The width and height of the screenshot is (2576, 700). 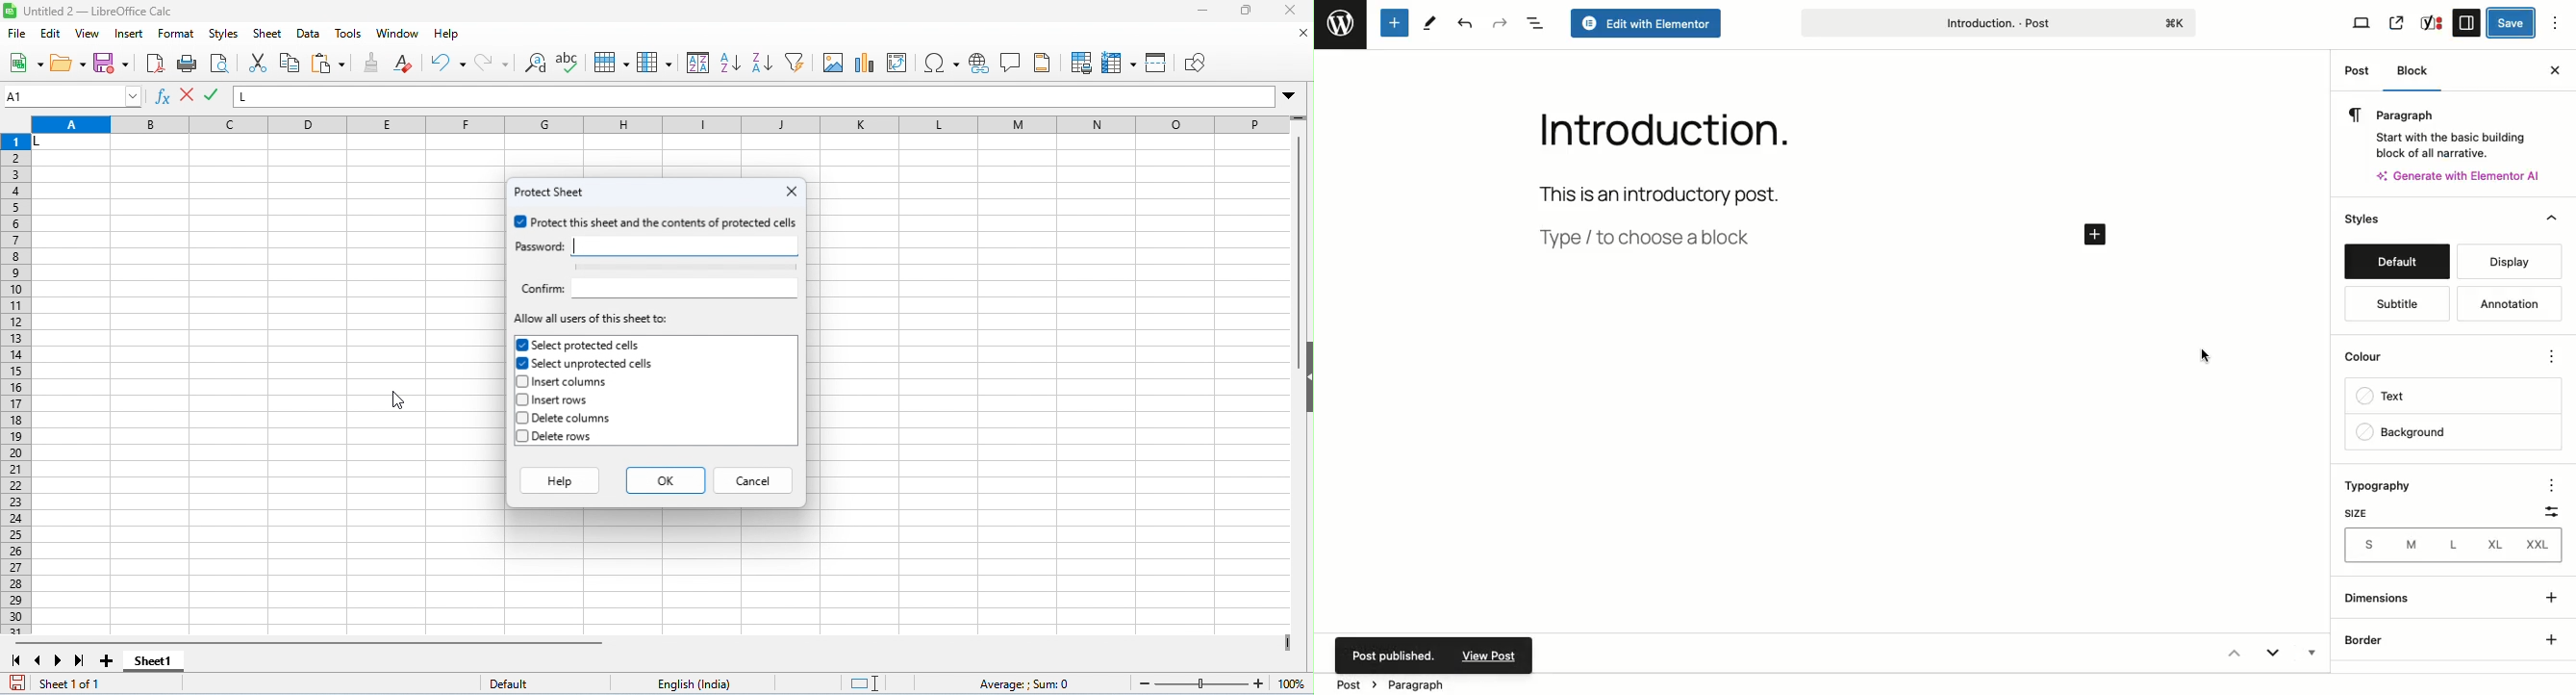 I want to click on save, so click(x=112, y=63).